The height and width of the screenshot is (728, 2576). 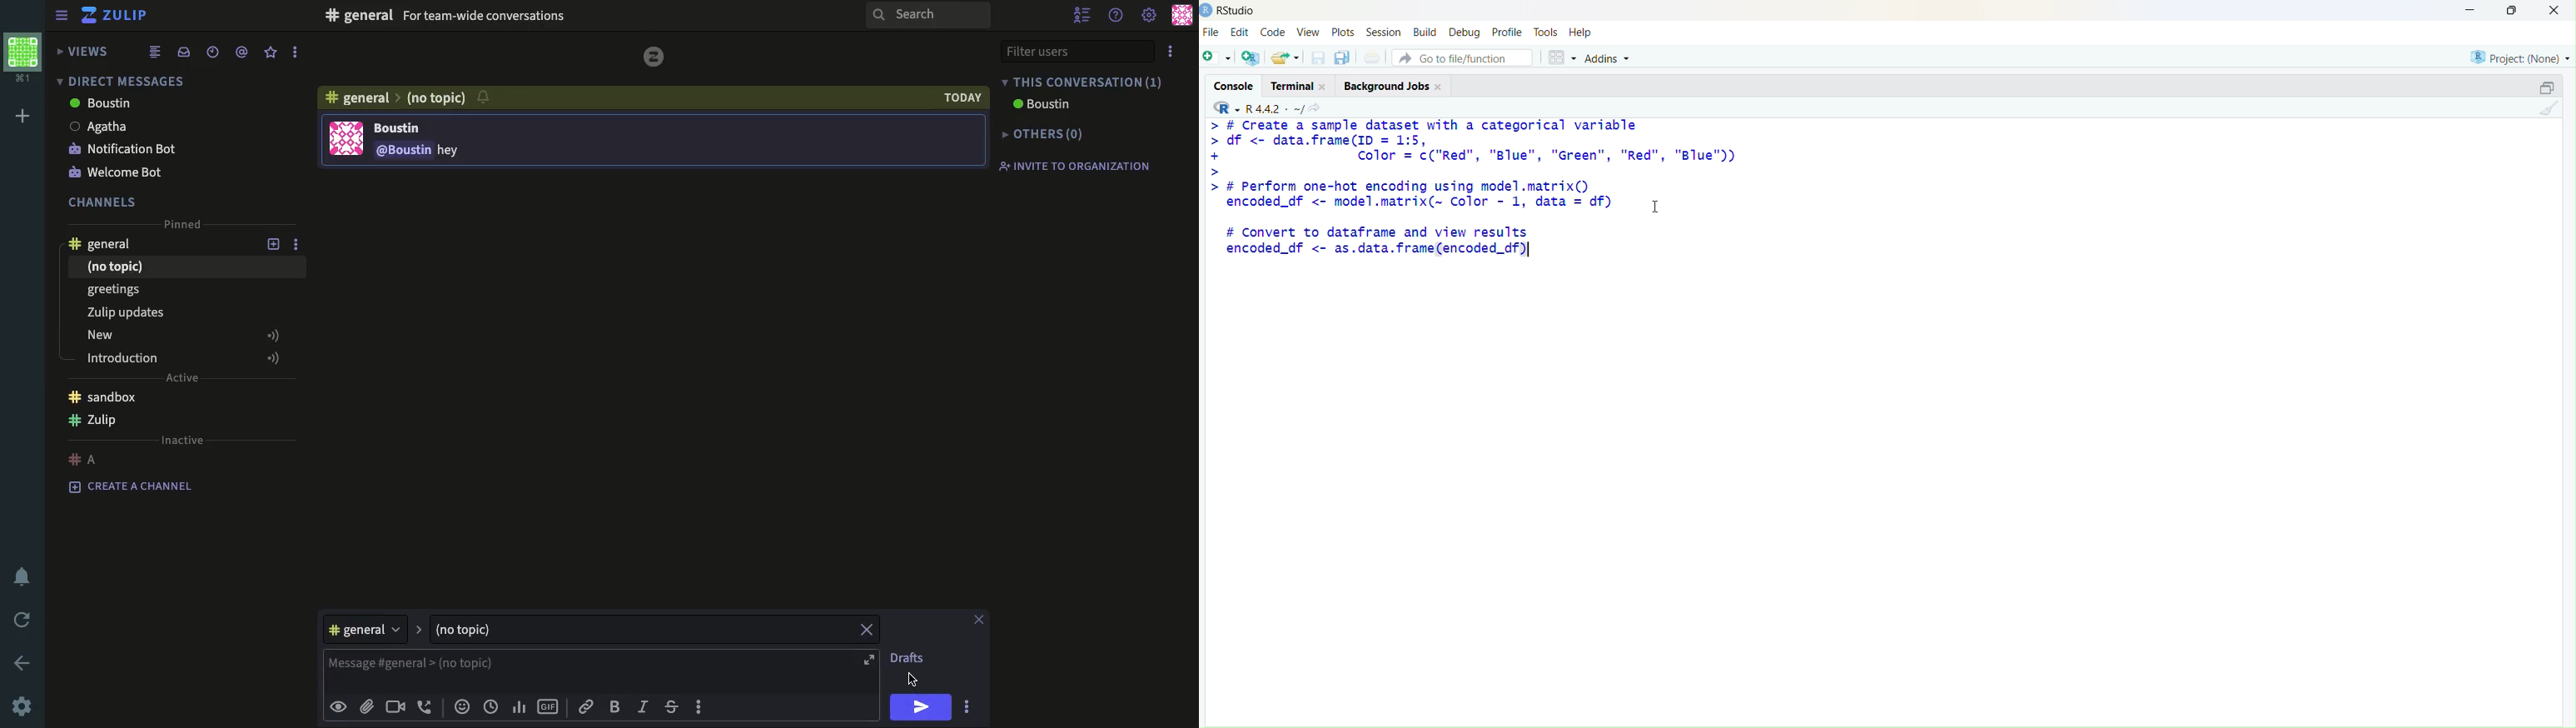 What do you see at coordinates (24, 664) in the screenshot?
I see `back ` at bounding box center [24, 664].